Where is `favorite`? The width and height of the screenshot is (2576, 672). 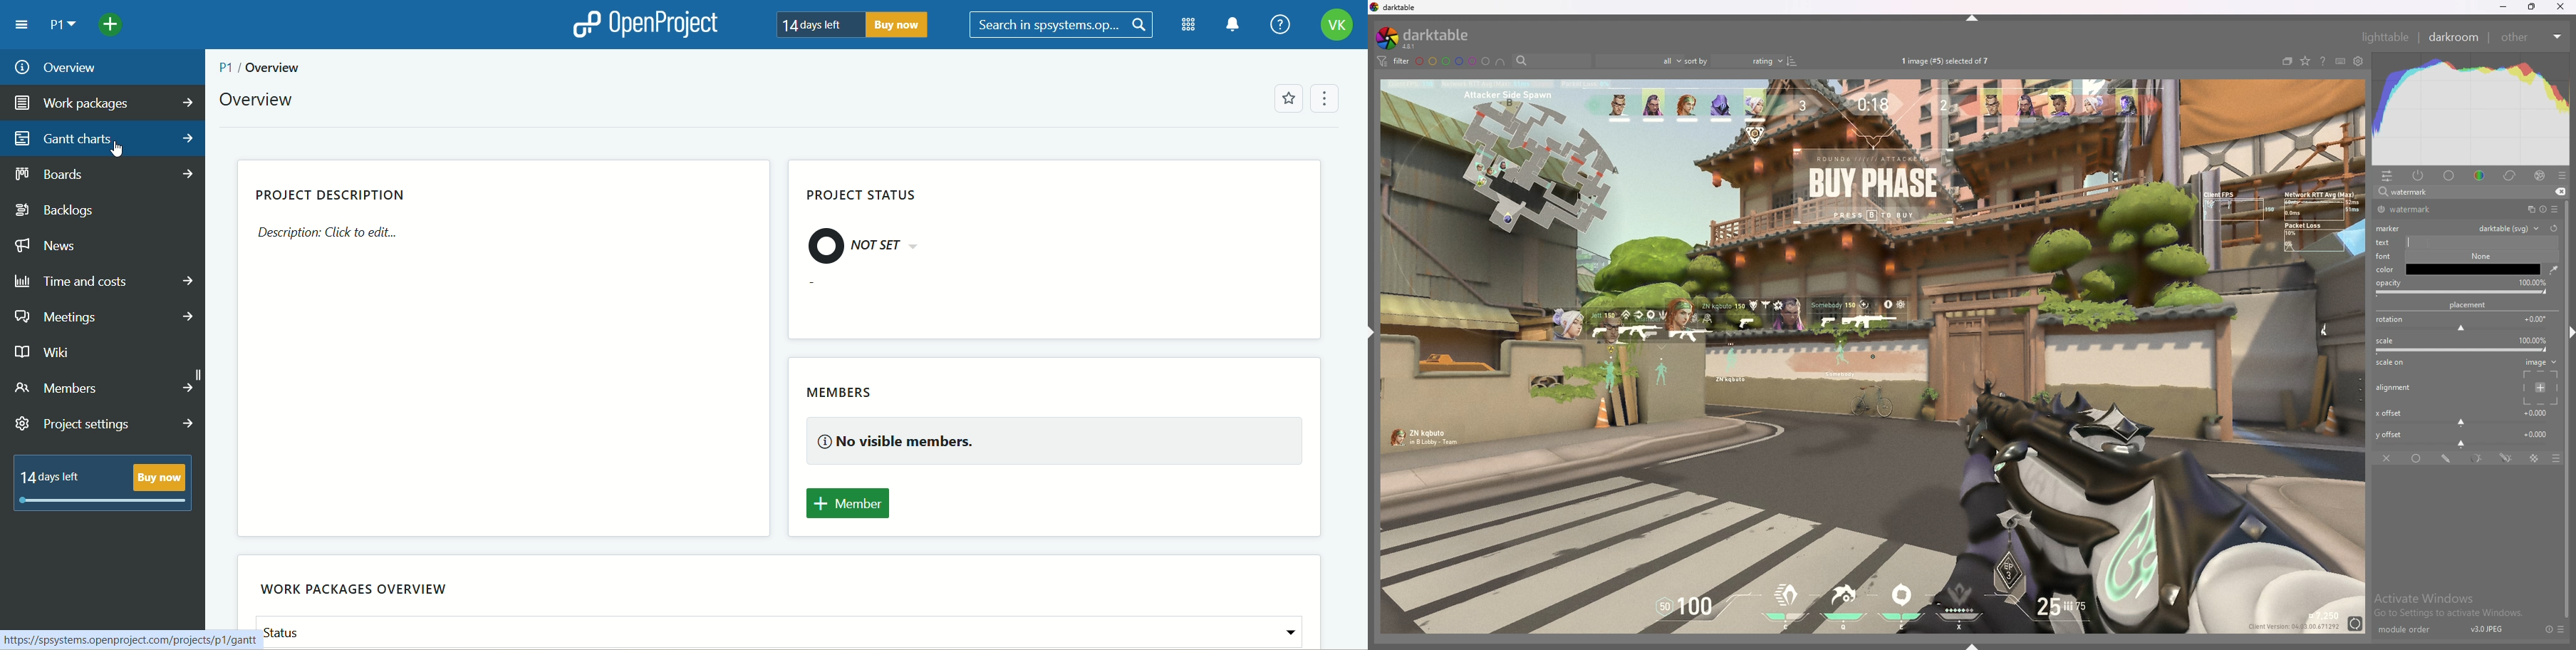
favorite is located at coordinates (1288, 98).